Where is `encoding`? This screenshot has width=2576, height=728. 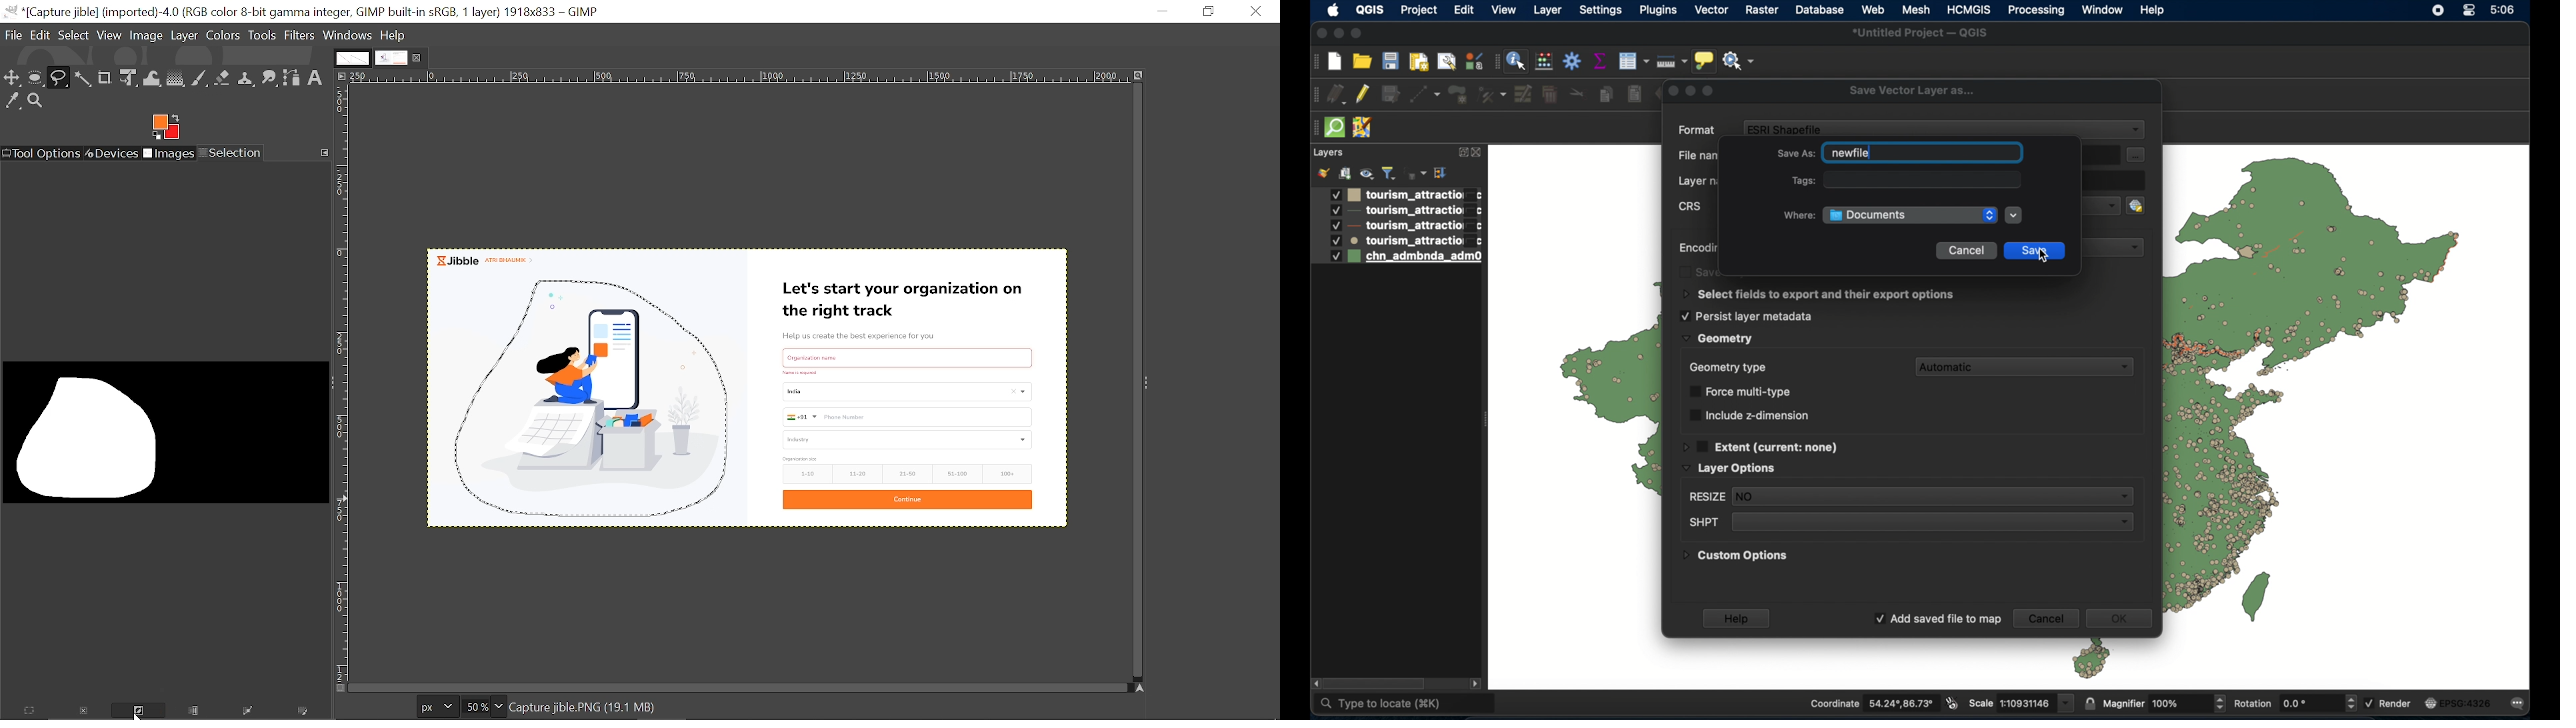
encoding is located at coordinates (1698, 247).